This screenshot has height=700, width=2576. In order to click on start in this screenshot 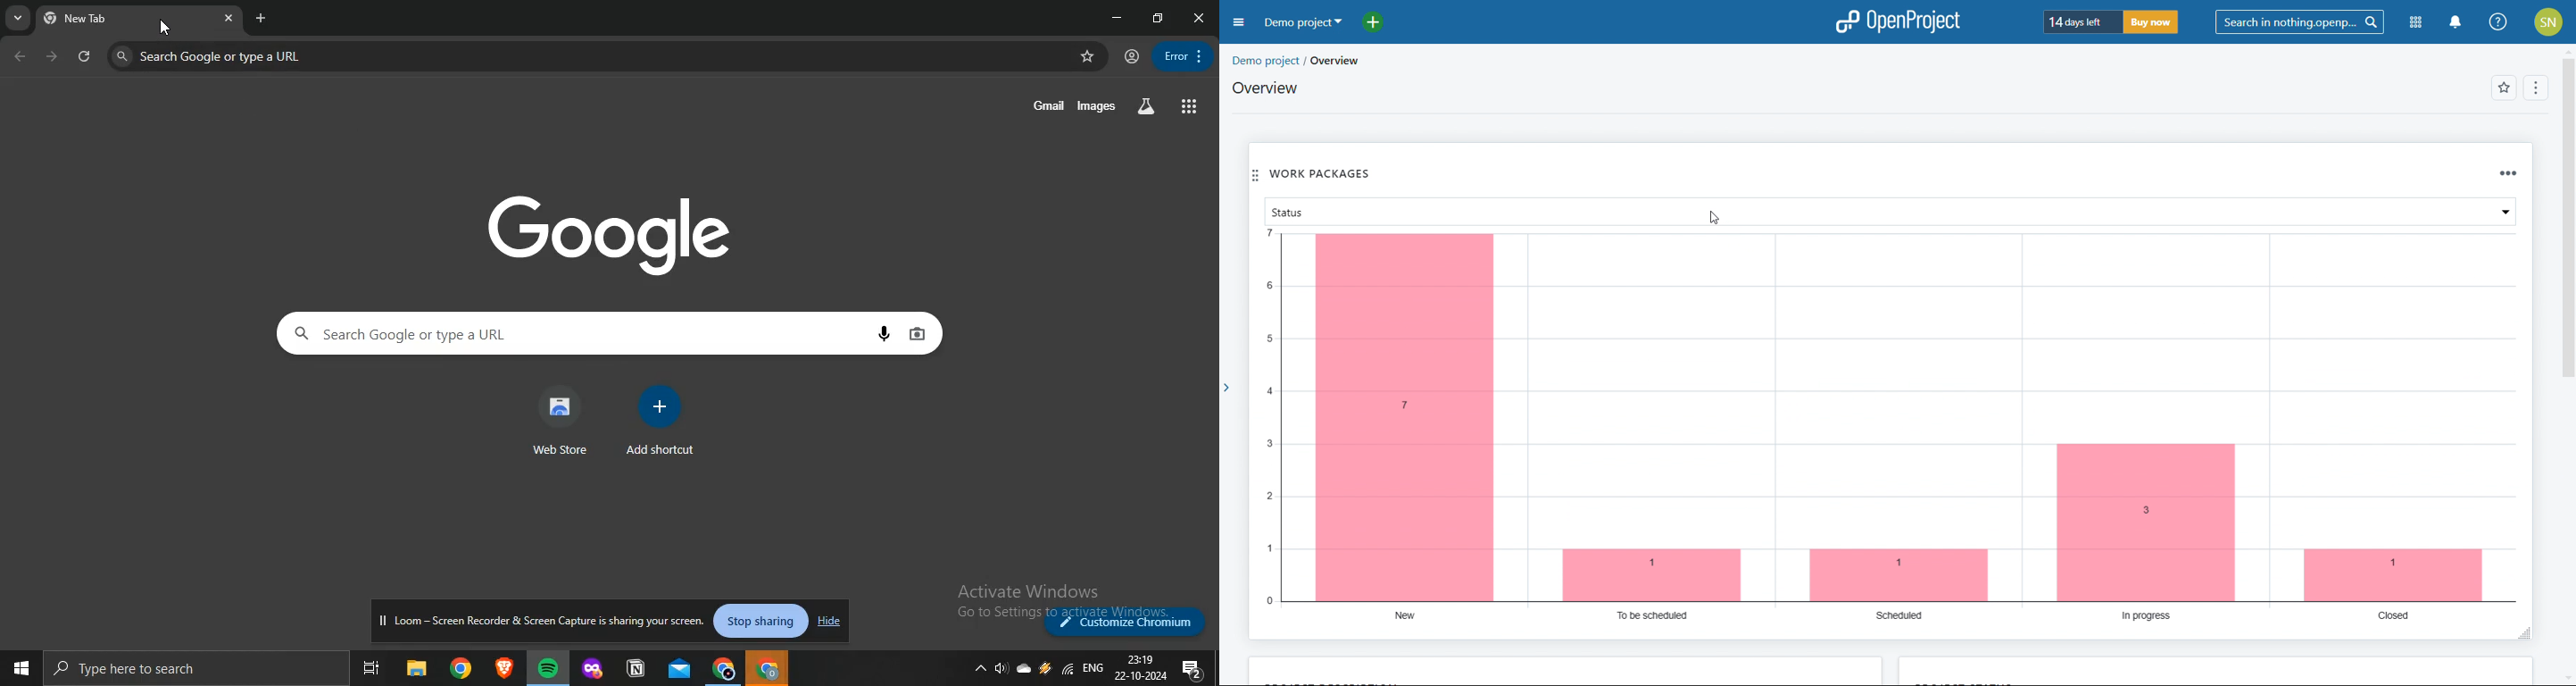, I will do `click(19, 665)`.